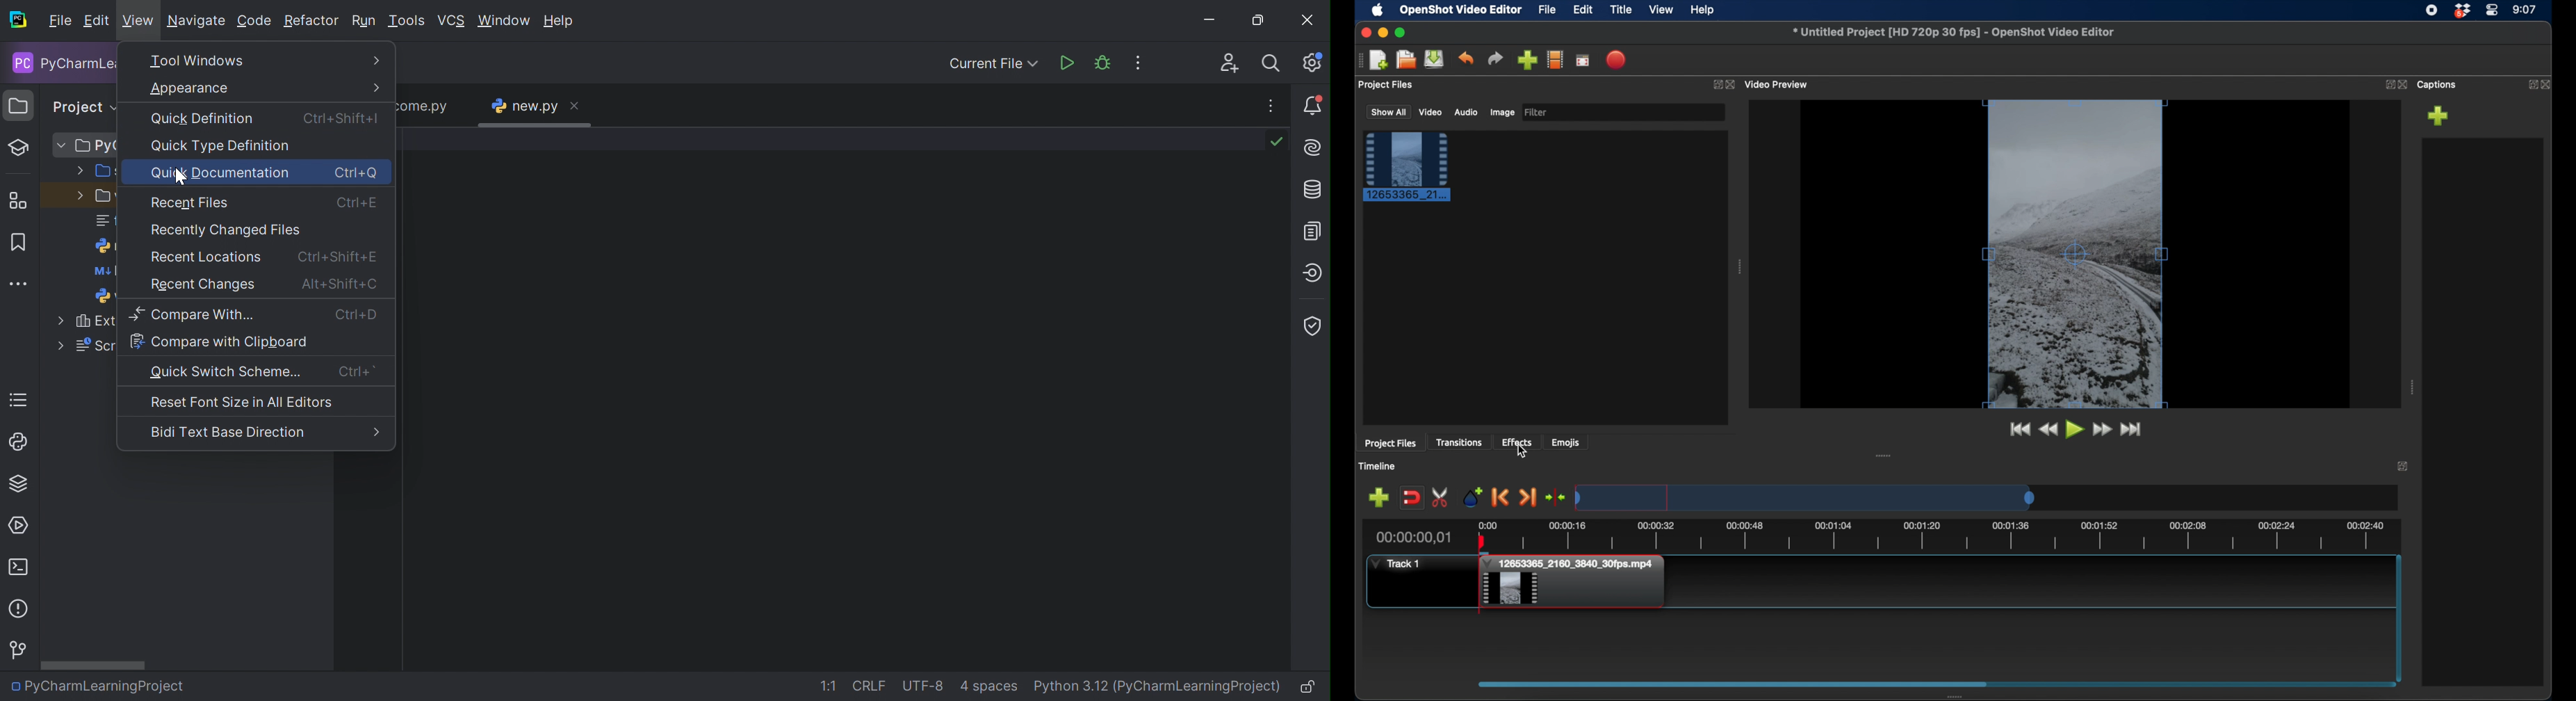 The image size is (2576, 728). I want to click on clip selected, so click(1407, 166).